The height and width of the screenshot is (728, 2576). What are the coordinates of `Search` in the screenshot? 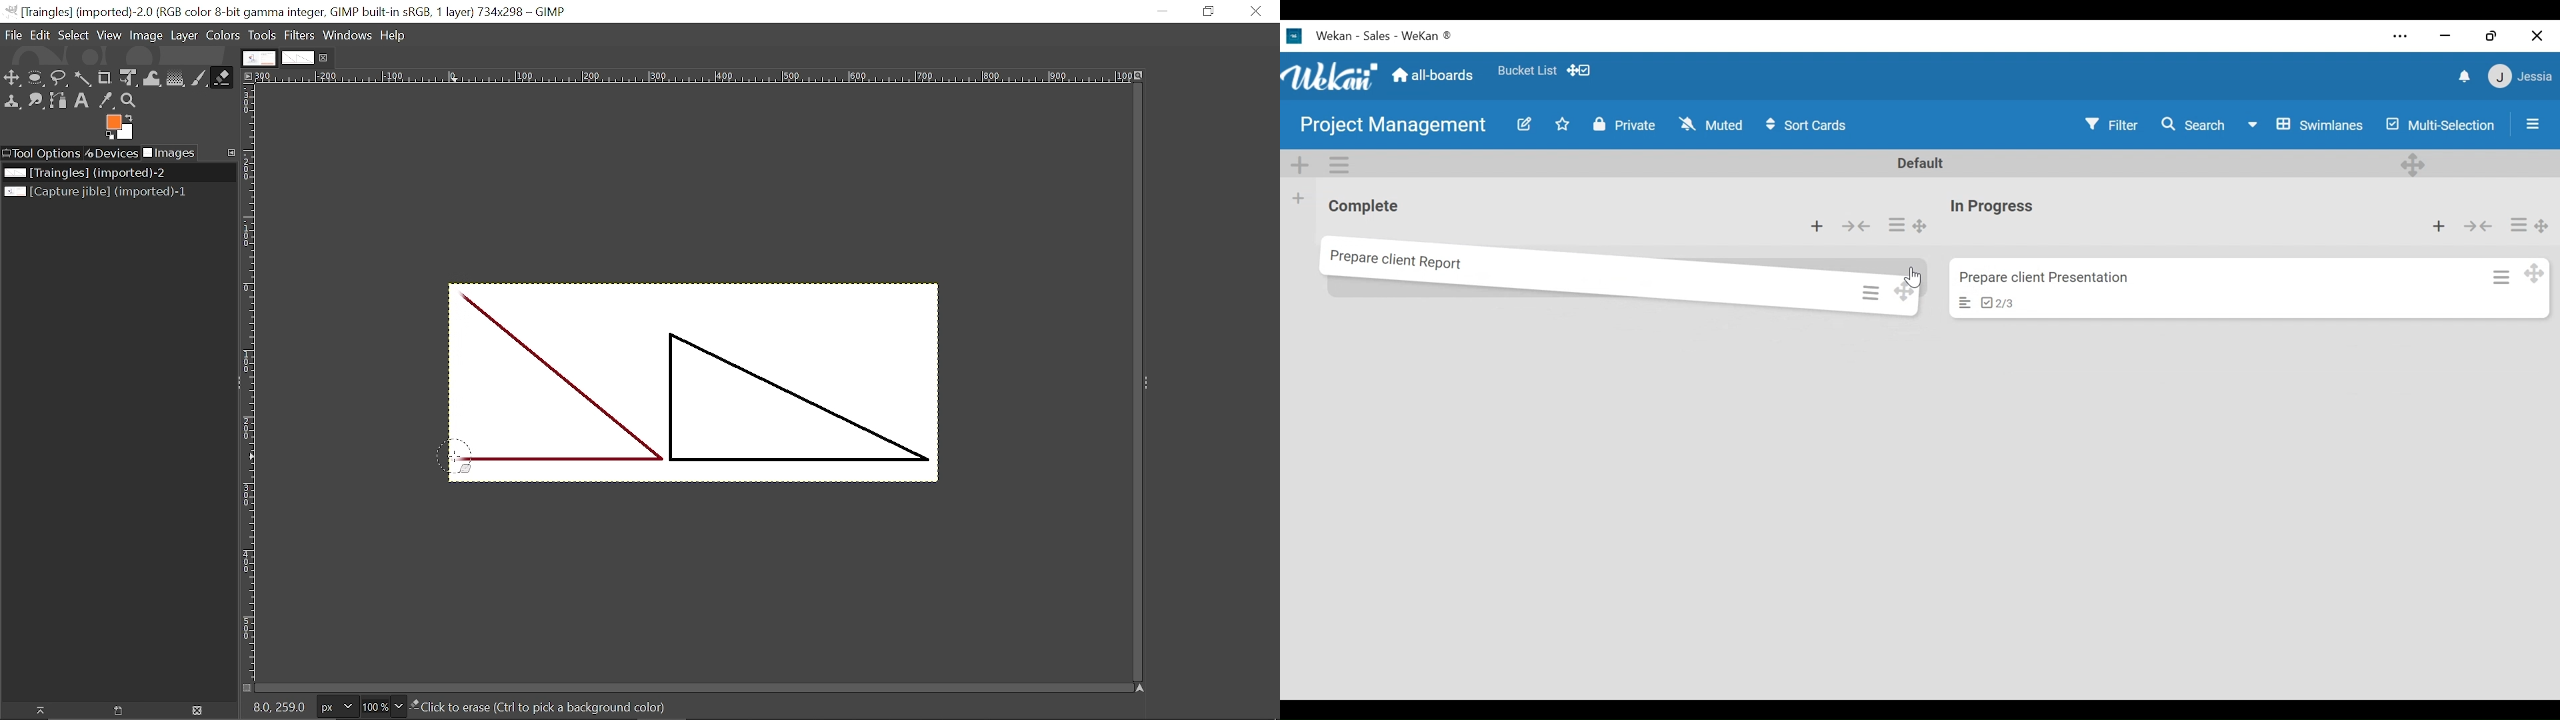 It's located at (2195, 126).